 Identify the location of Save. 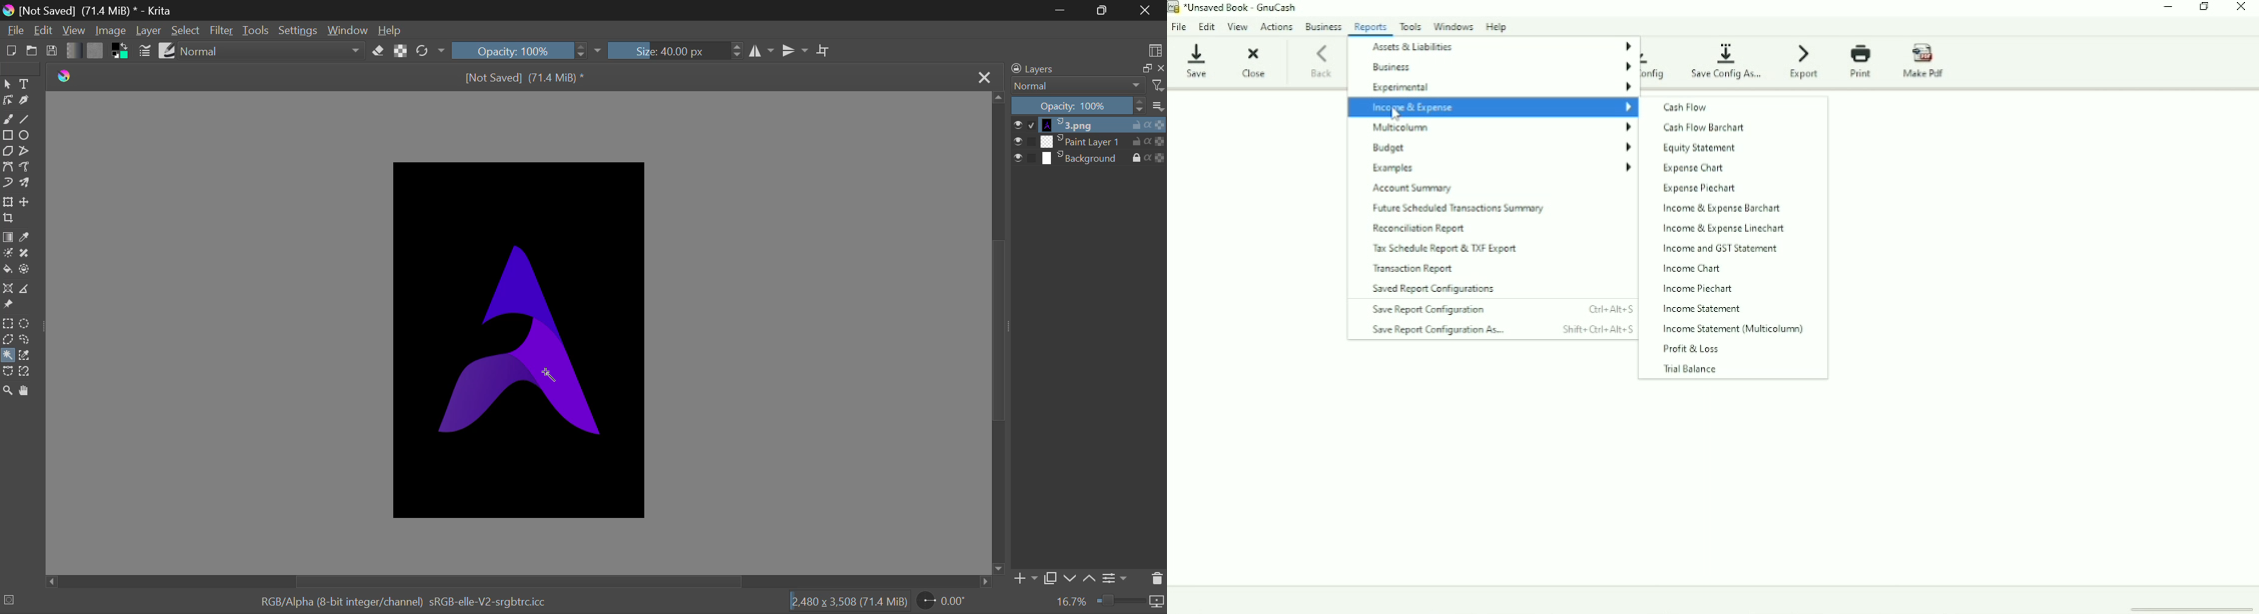
(52, 50).